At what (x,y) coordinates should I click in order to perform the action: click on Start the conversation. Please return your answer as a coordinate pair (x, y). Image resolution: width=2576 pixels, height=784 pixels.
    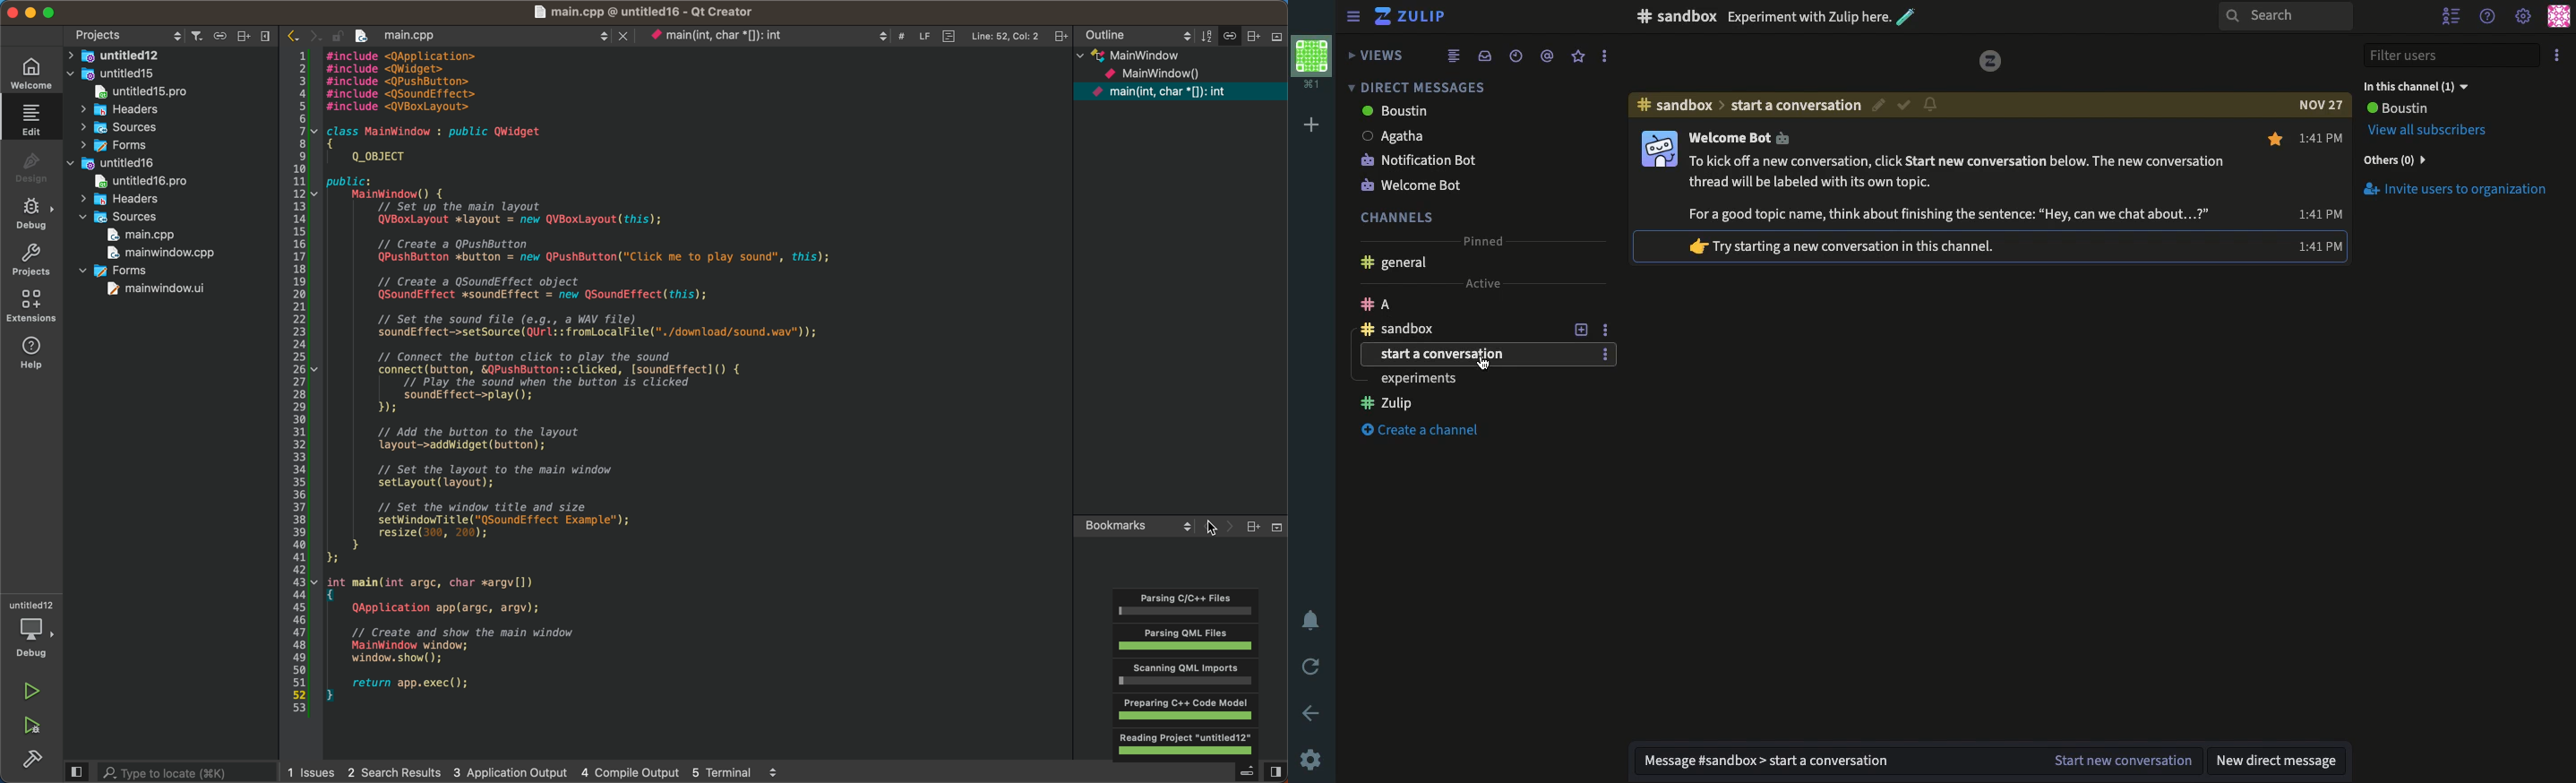
    Looking at the image, I should click on (2120, 761).